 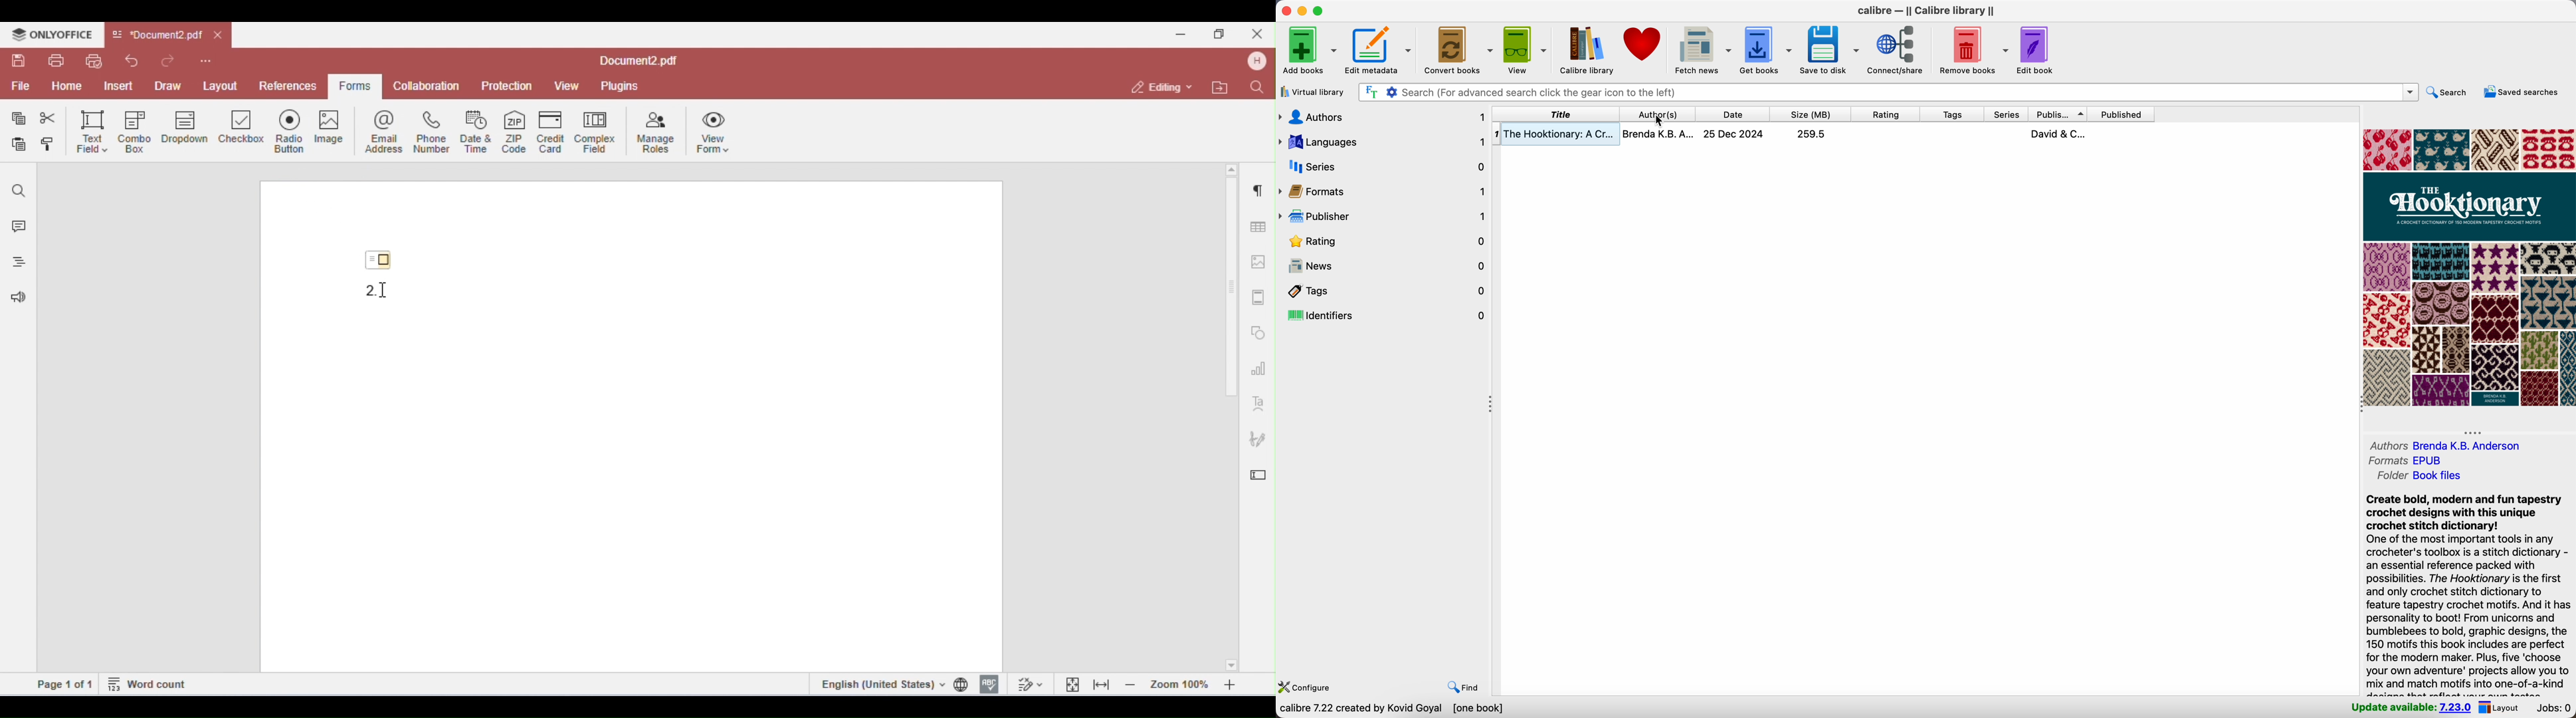 I want to click on donate, so click(x=1644, y=45).